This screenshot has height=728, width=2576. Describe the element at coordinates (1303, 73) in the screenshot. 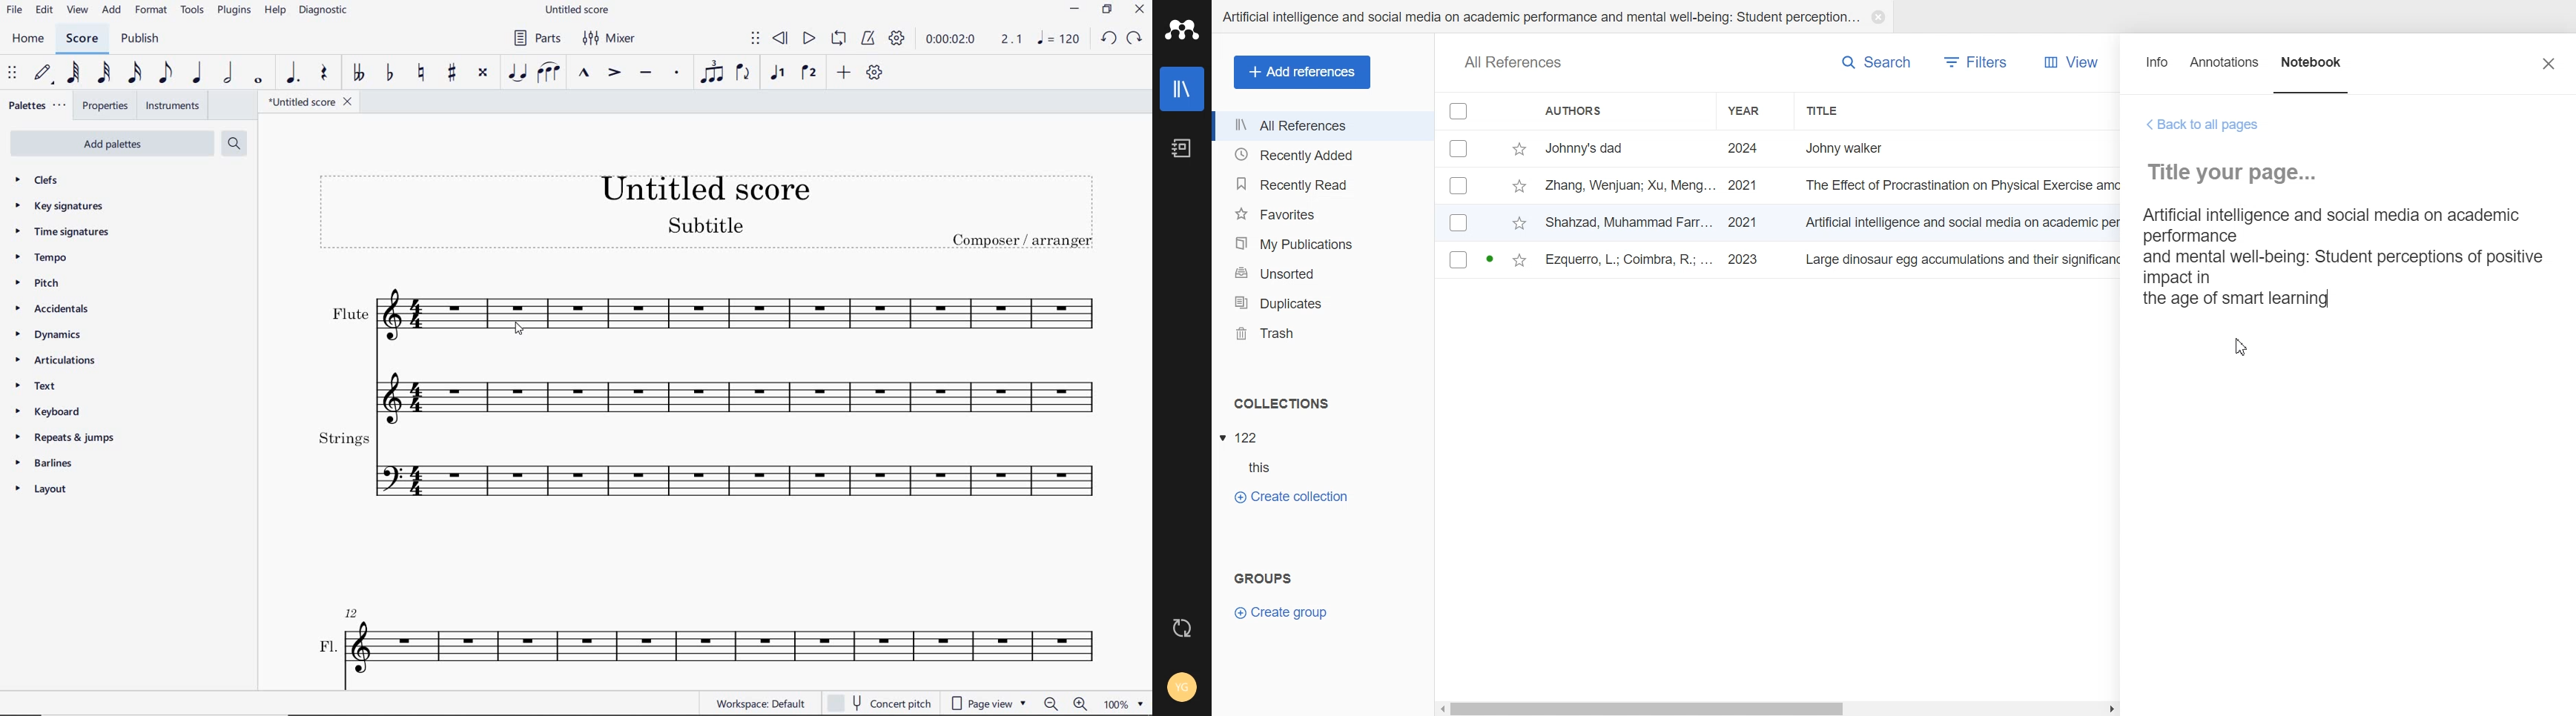

I see `Add references` at that location.